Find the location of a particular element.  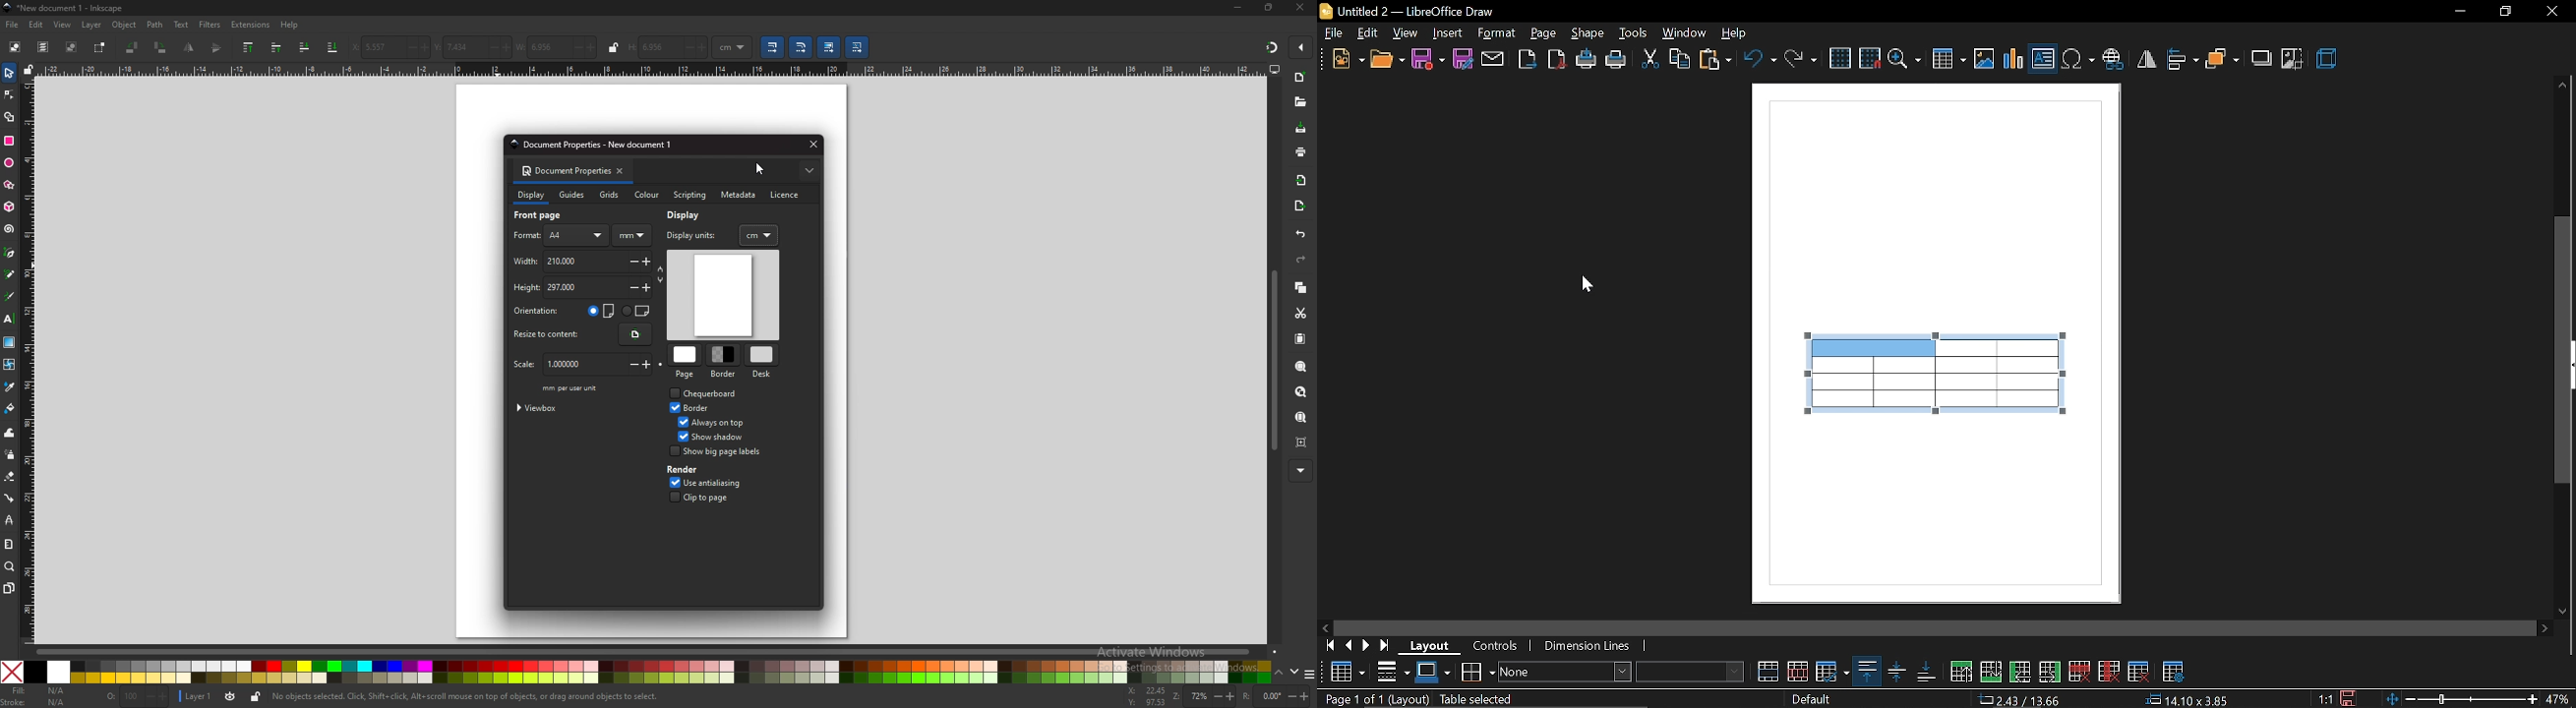

3d box is located at coordinates (8, 207).